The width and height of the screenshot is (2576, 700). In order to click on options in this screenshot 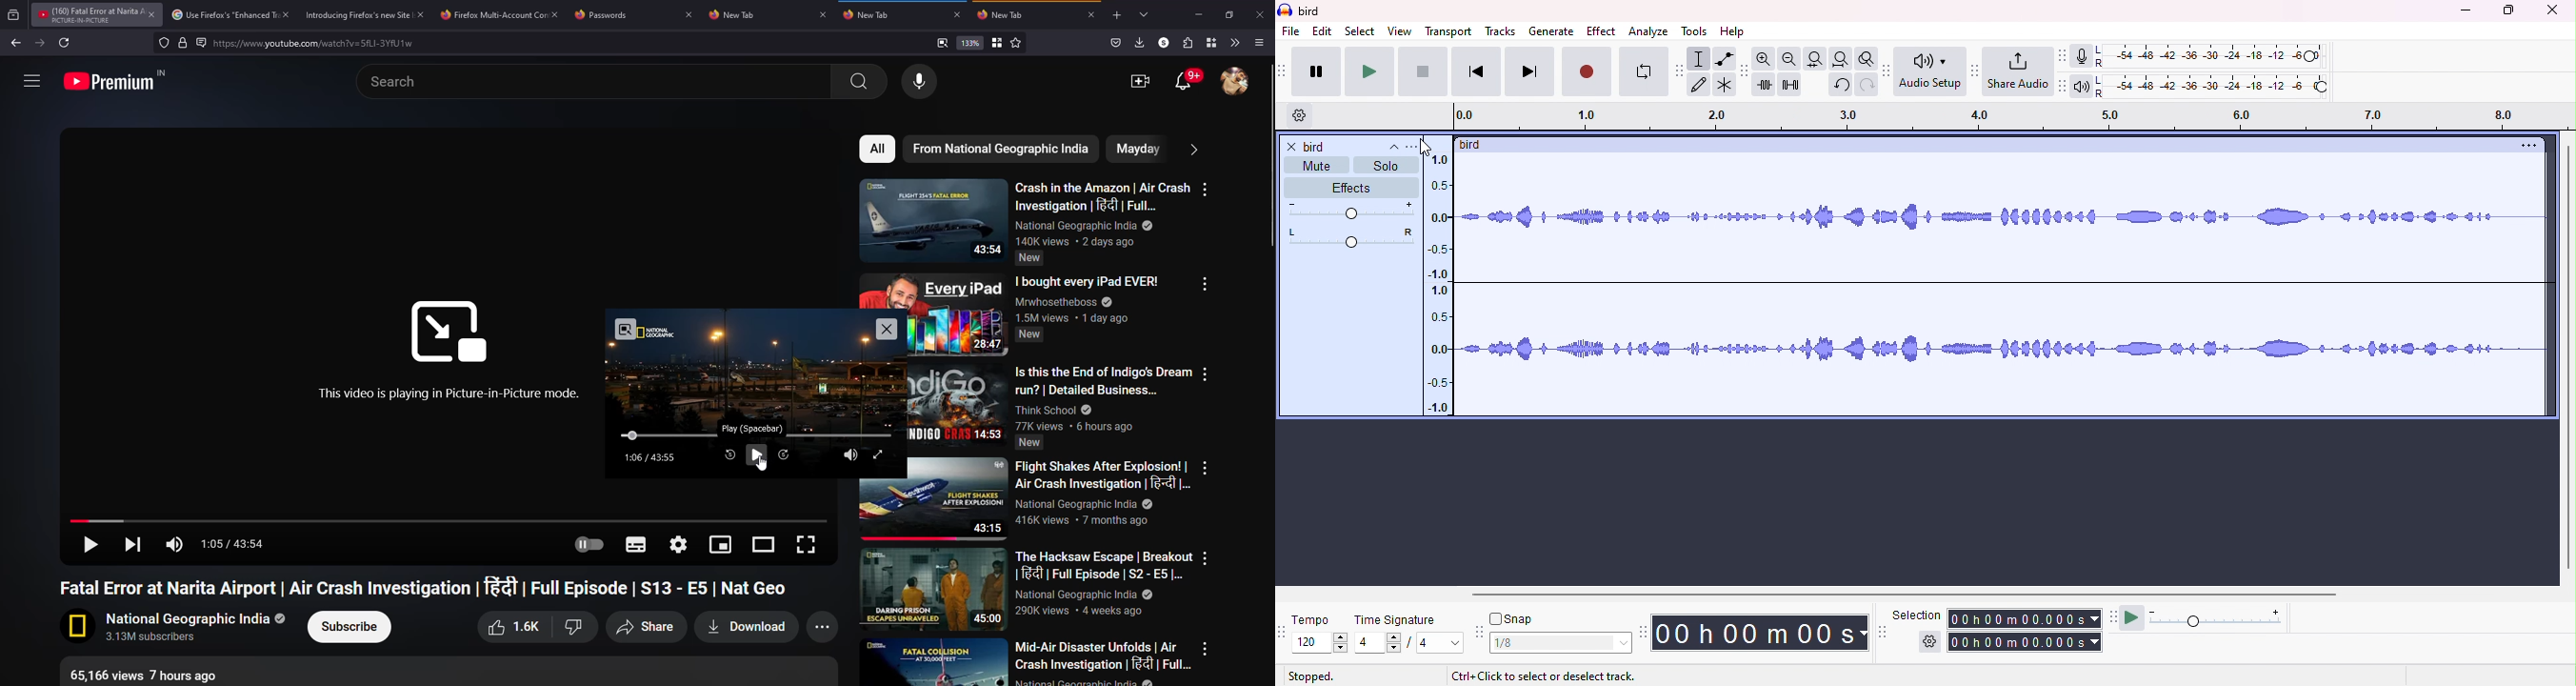, I will do `click(2524, 147)`.